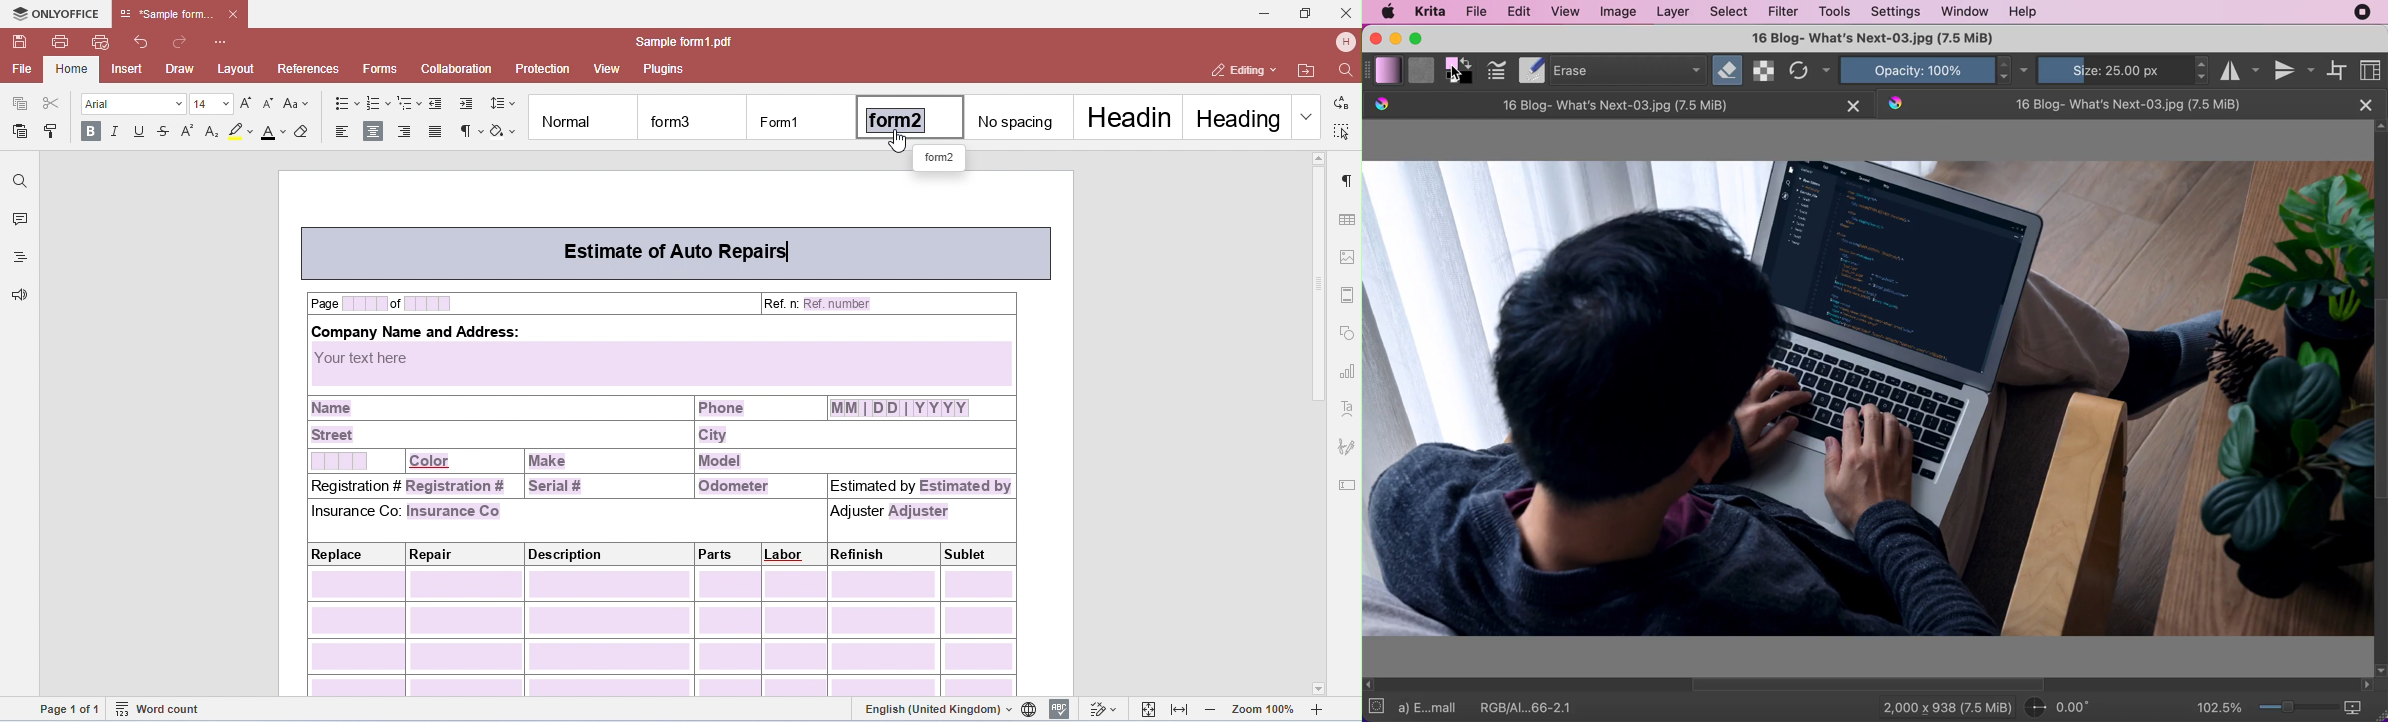 This screenshot has height=728, width=2408. I want to click on file, so click(1477, 11).